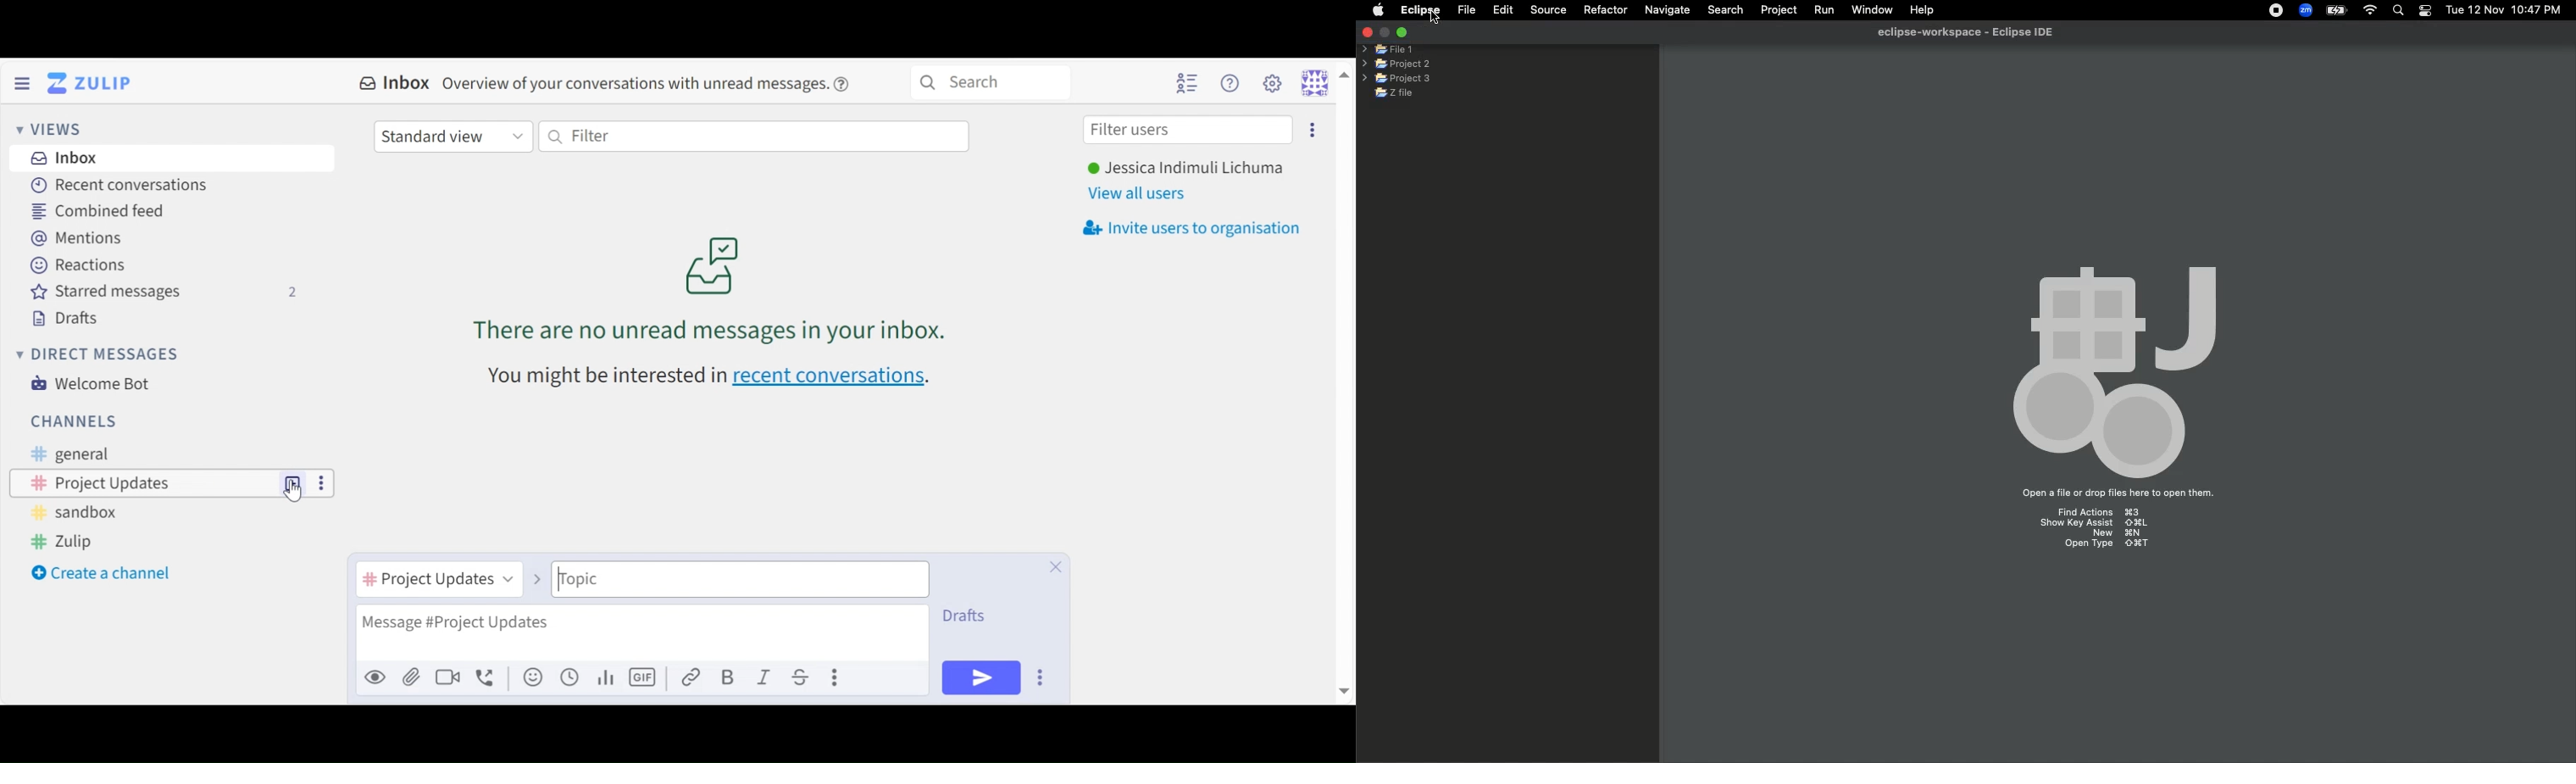 Image resolution: width=2576 pixels, height=784 pixels. Describe the element at coordinates (410, 676) in the screenshot. I see `Upload File` at that location.